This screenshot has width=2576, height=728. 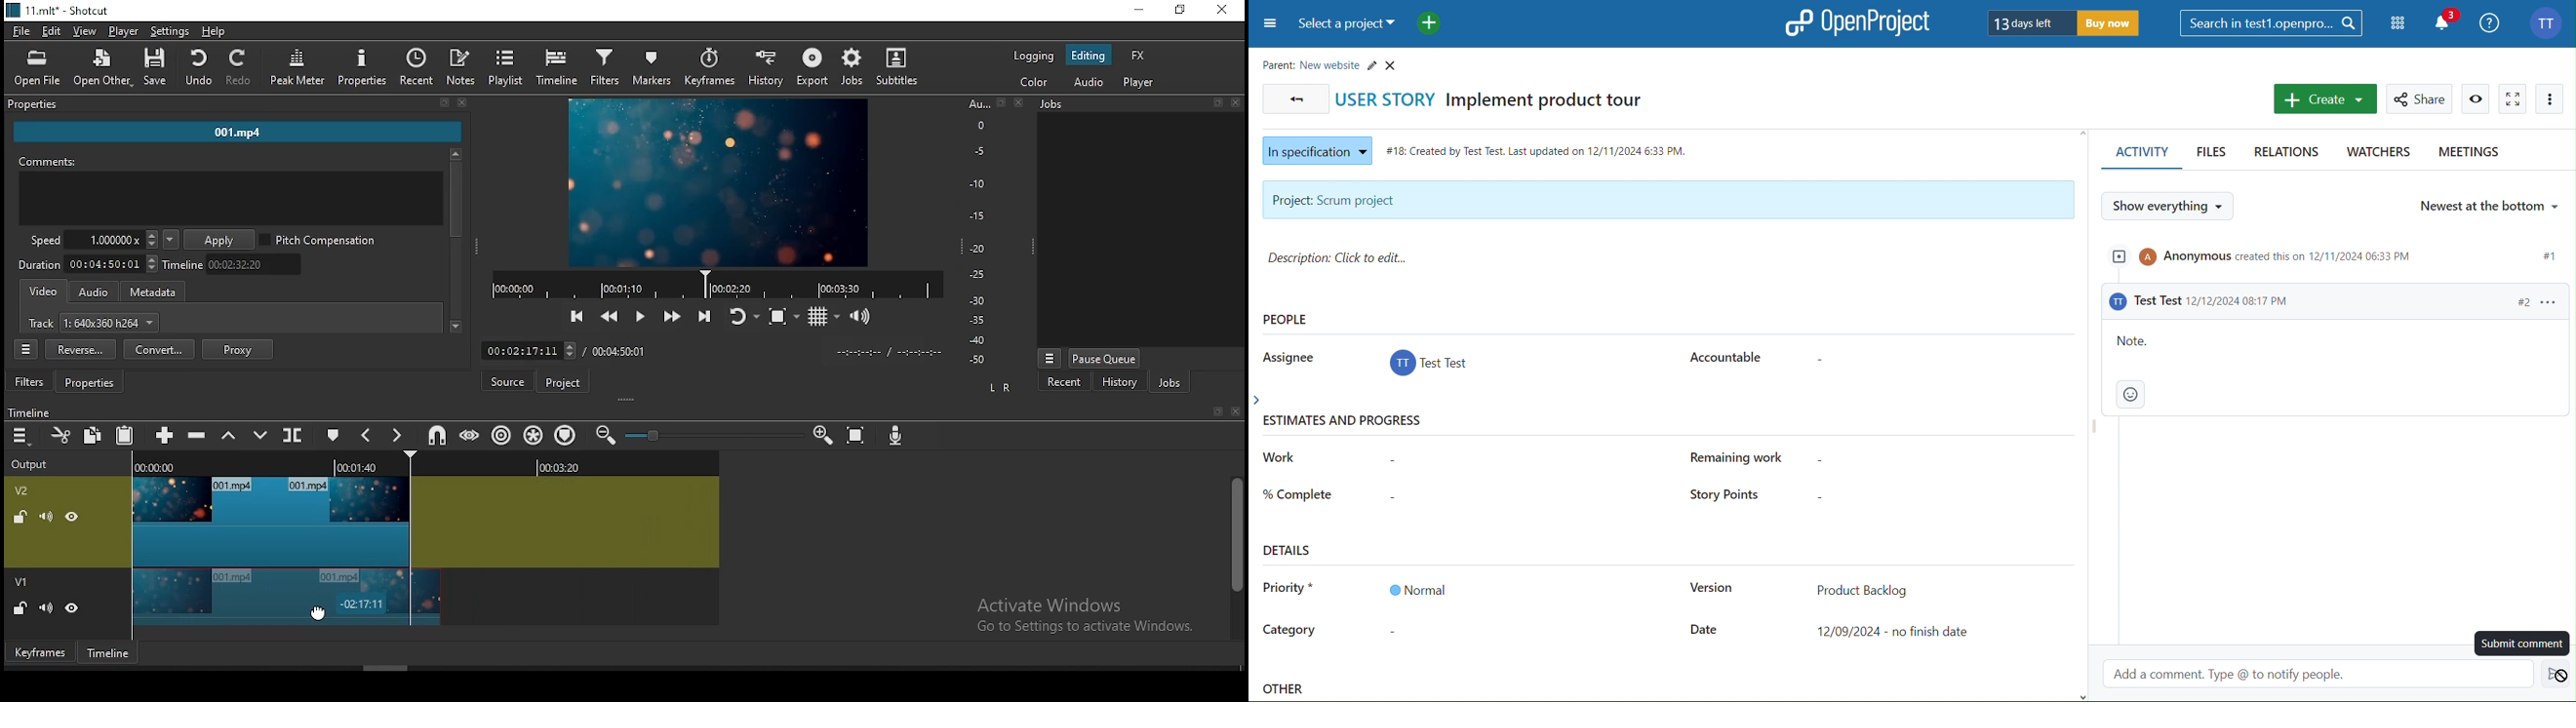 What do you see at coordinates (999, 389) in the screenshot?
I see `L R` at bounding box center [999, 389].